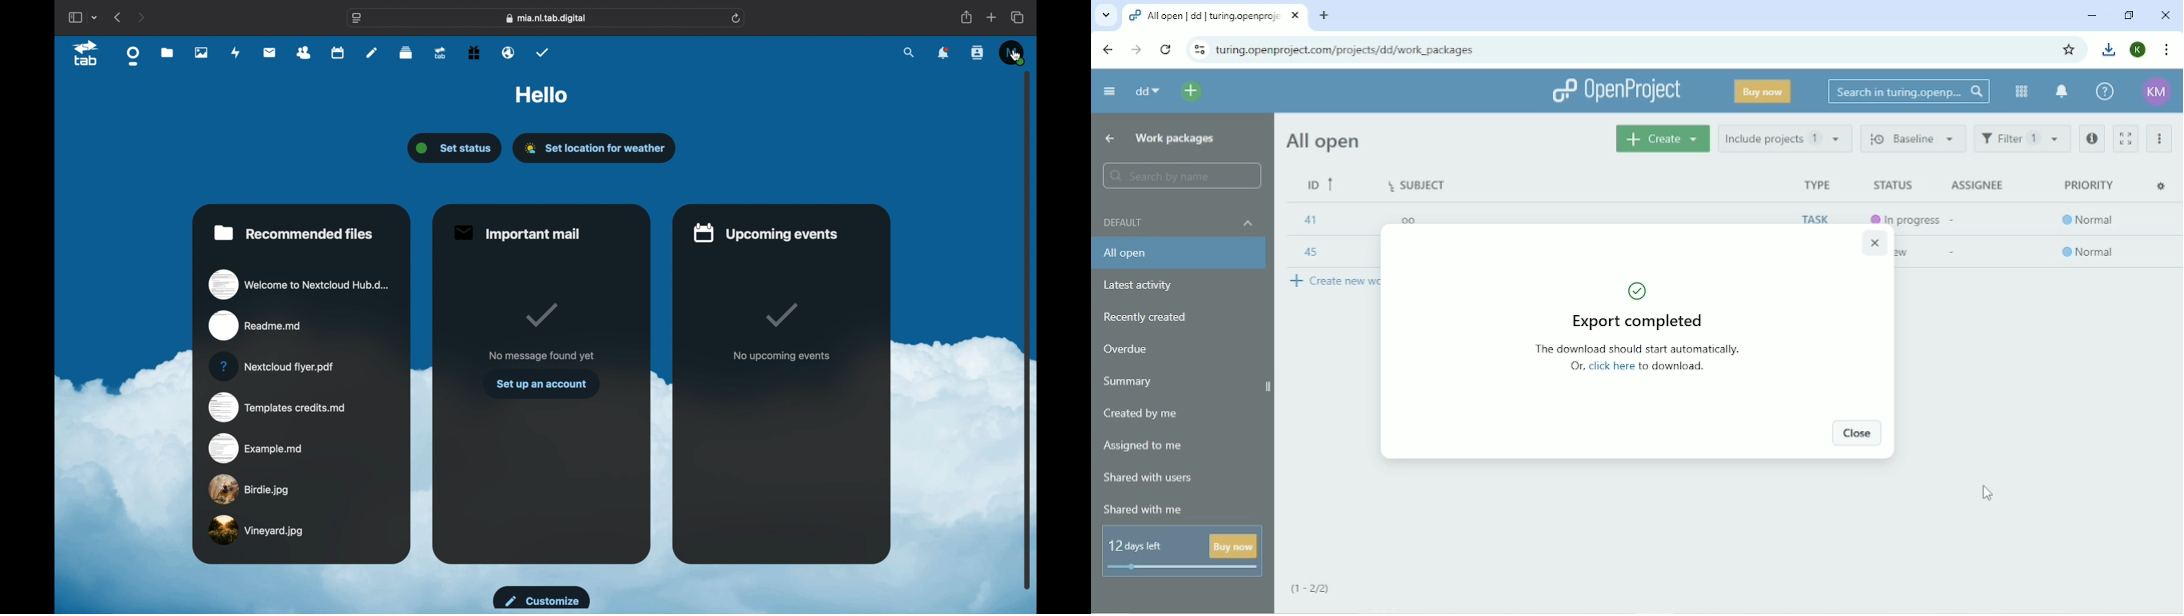  What do you see at coordinates (406, 53) in the screenshot?
I see `deck` at bounding box center [406, 53].